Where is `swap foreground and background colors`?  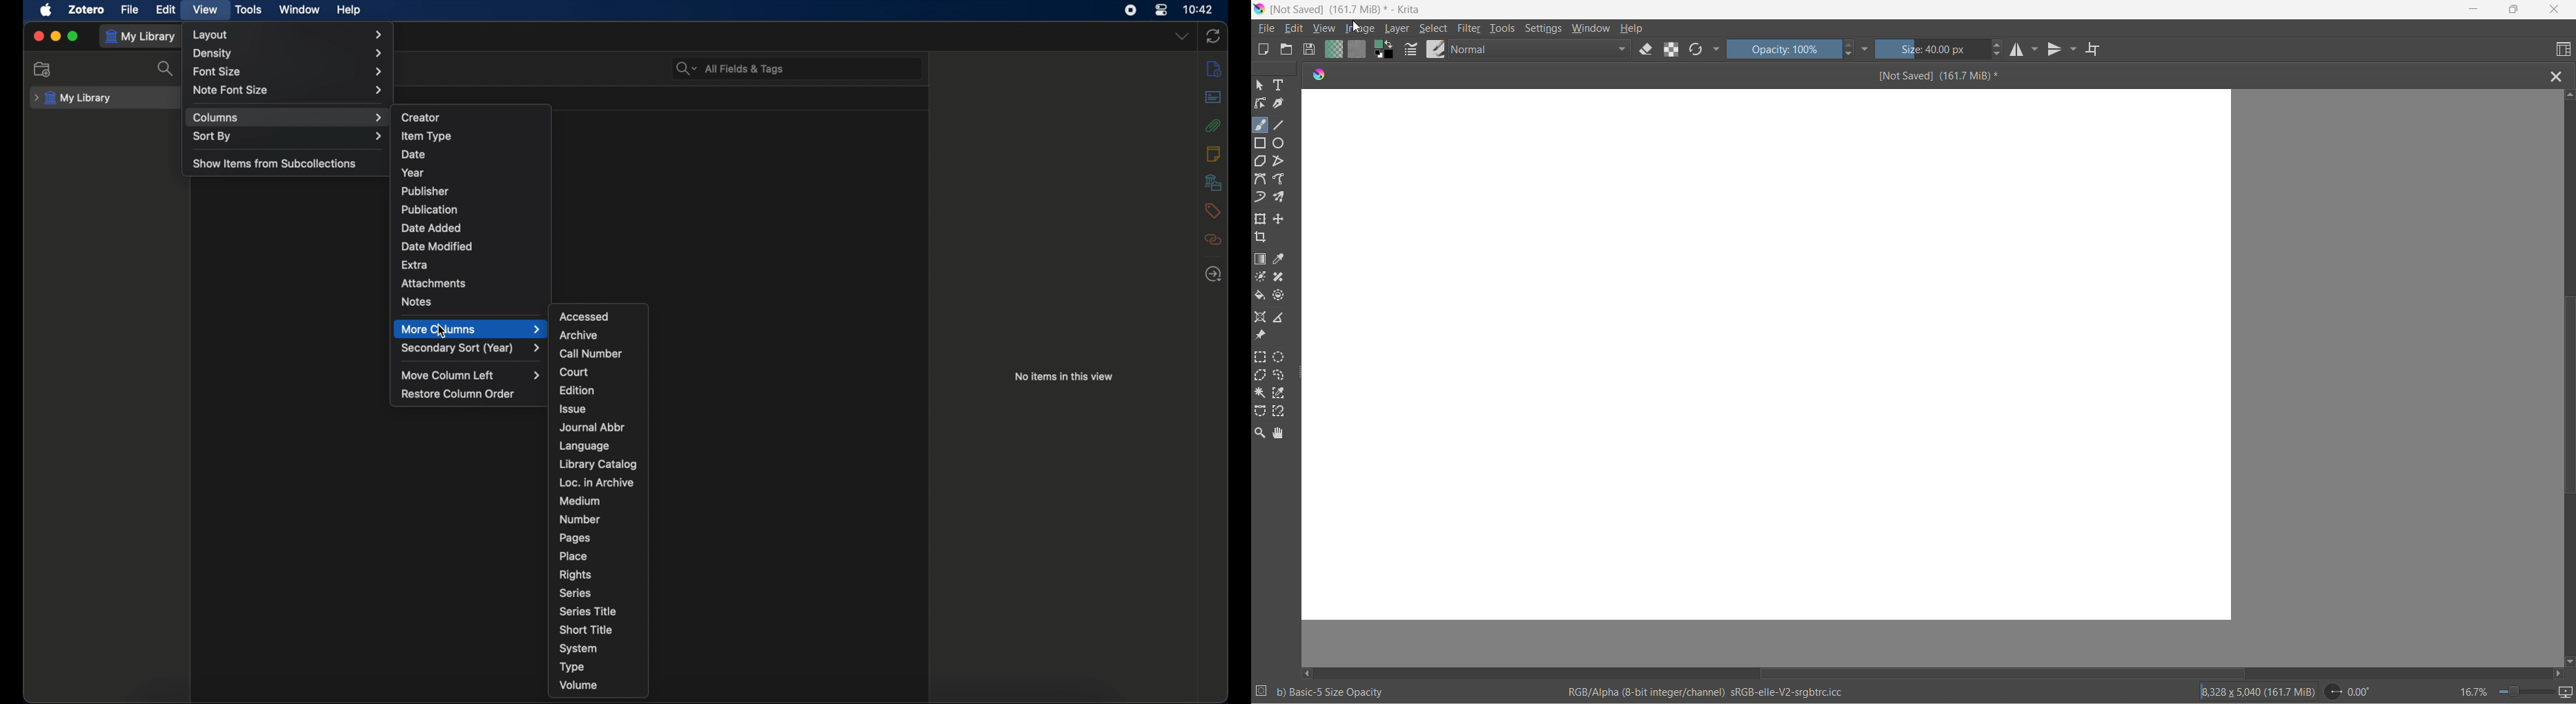
swap foreground and background colors is located at coordinates (1387, 52).